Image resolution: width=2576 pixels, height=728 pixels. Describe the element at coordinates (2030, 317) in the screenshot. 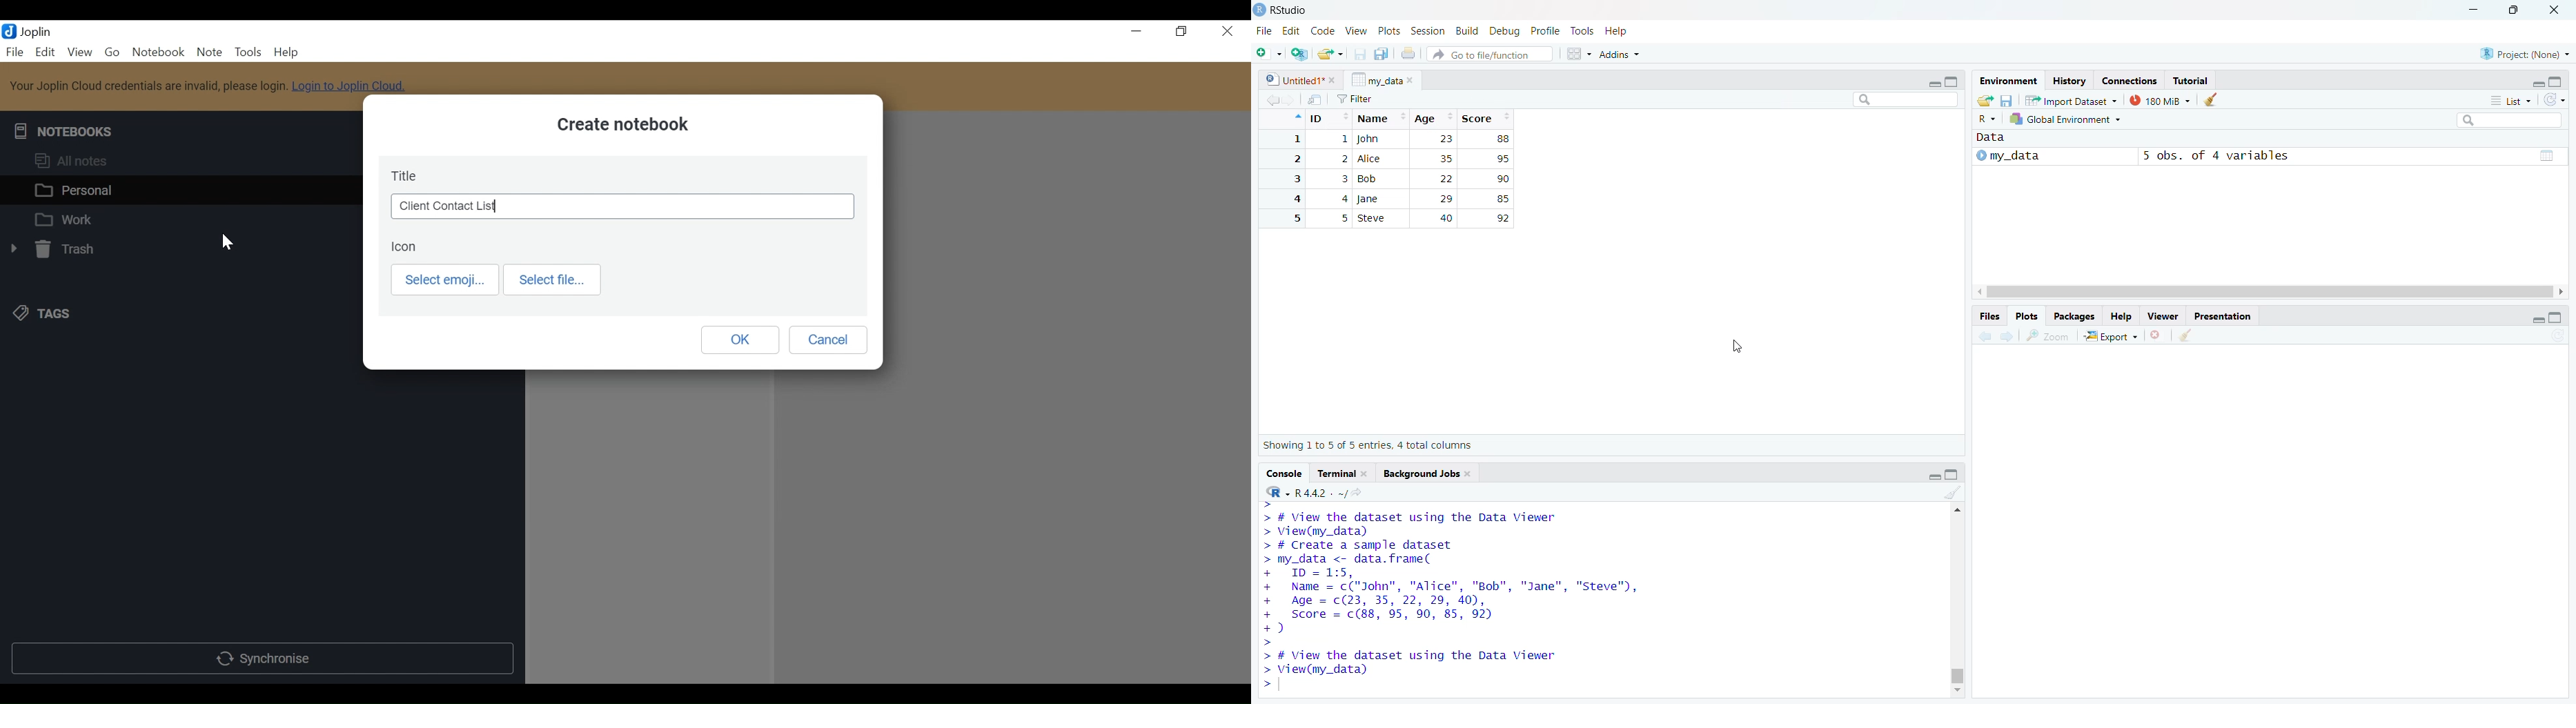

I see `Plots` at that location.